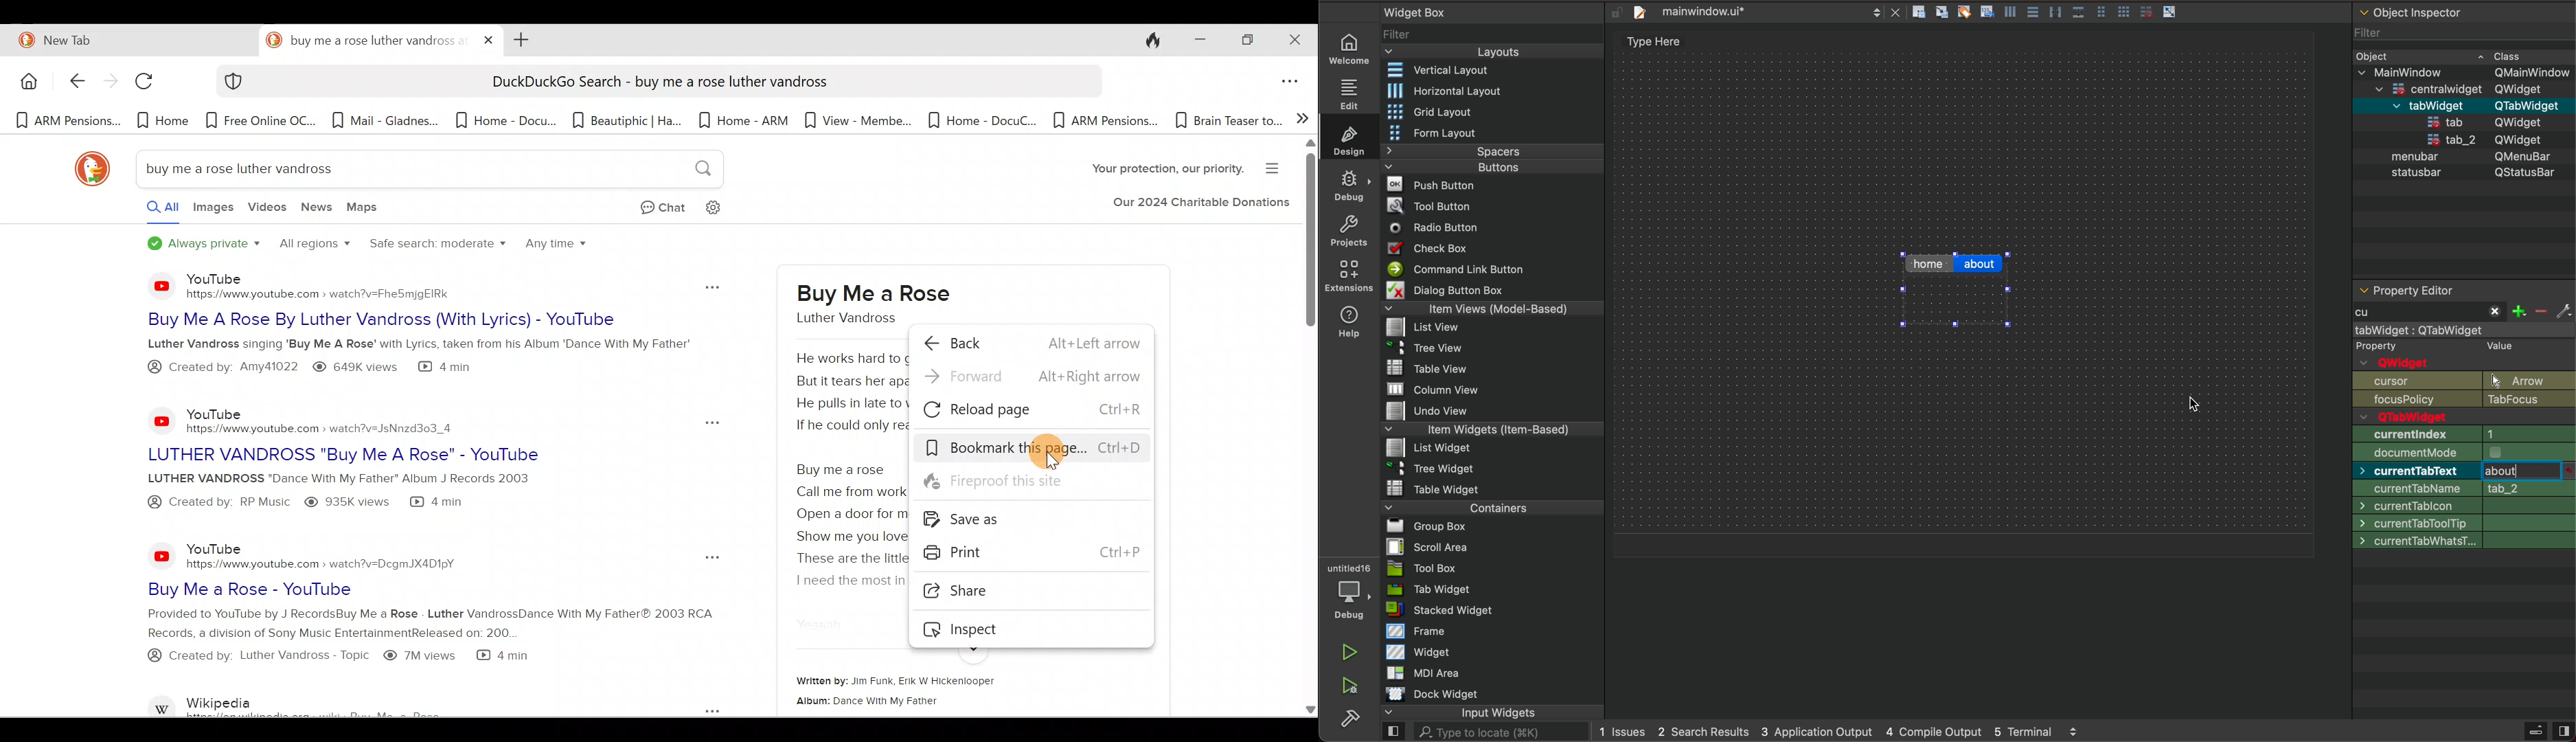  I want to click on MW column view, so click(1422, 388).